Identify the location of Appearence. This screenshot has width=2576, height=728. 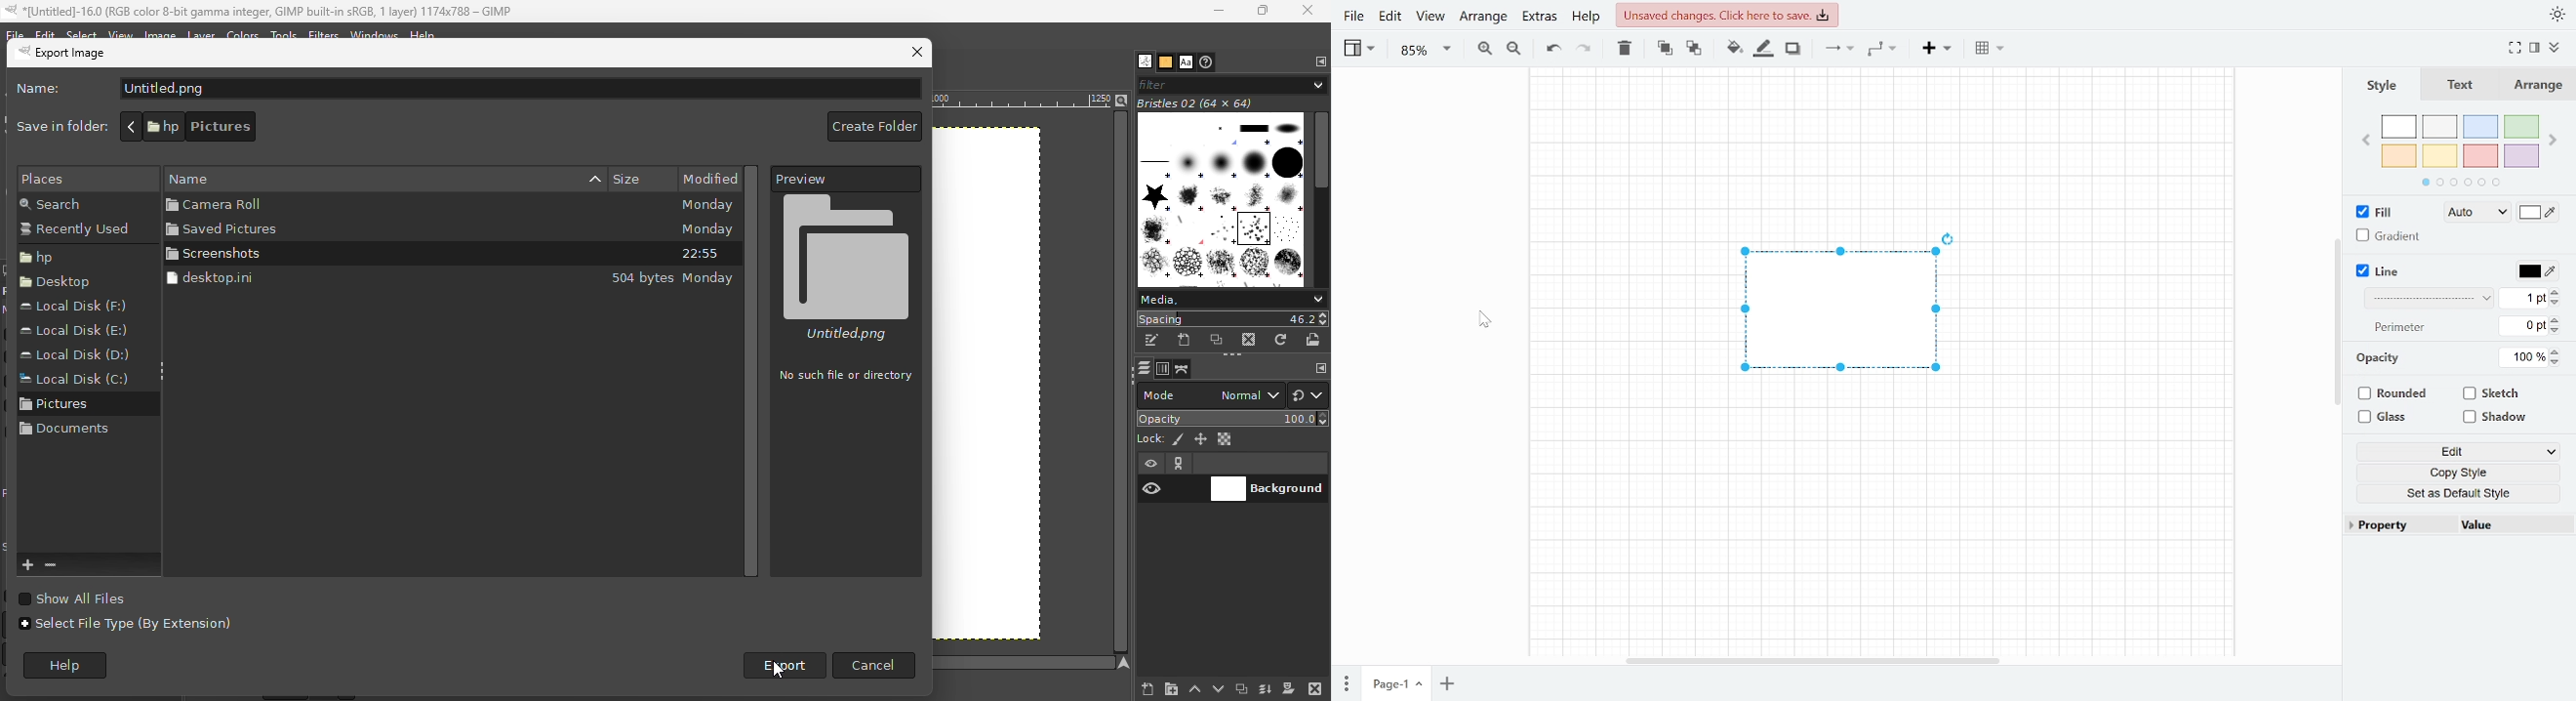
(2559, 13).